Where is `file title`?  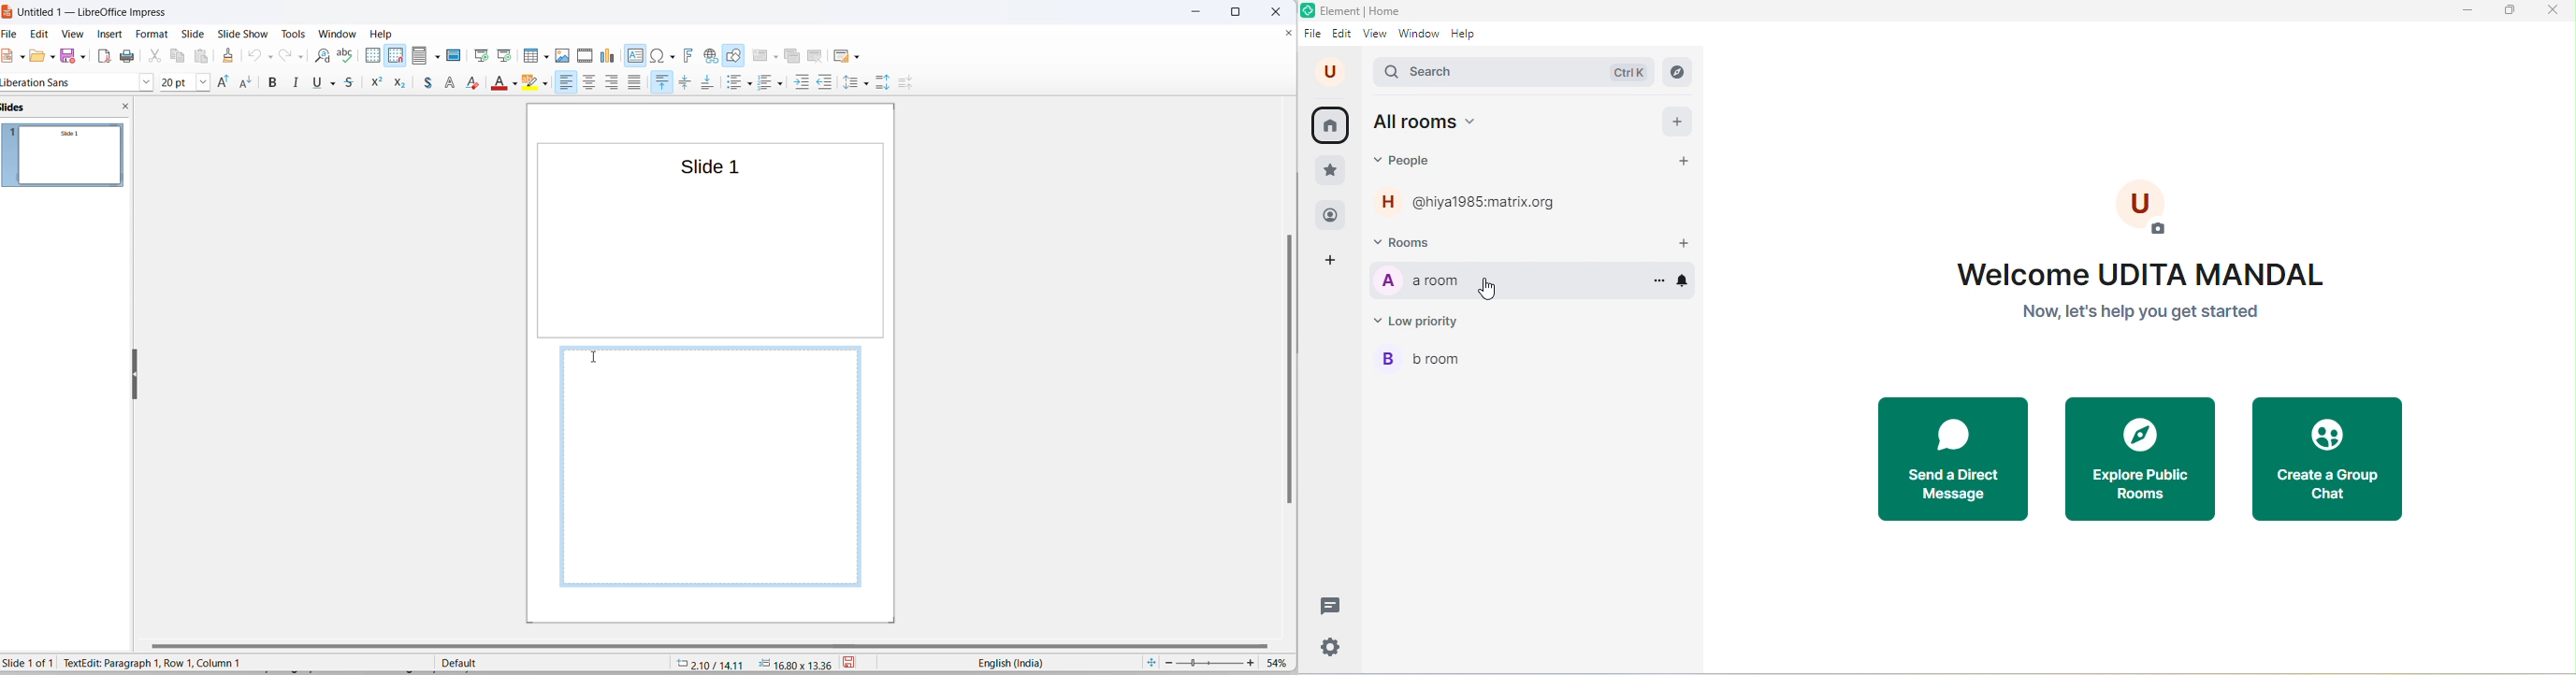 file title is located at coordinates (89, 13).